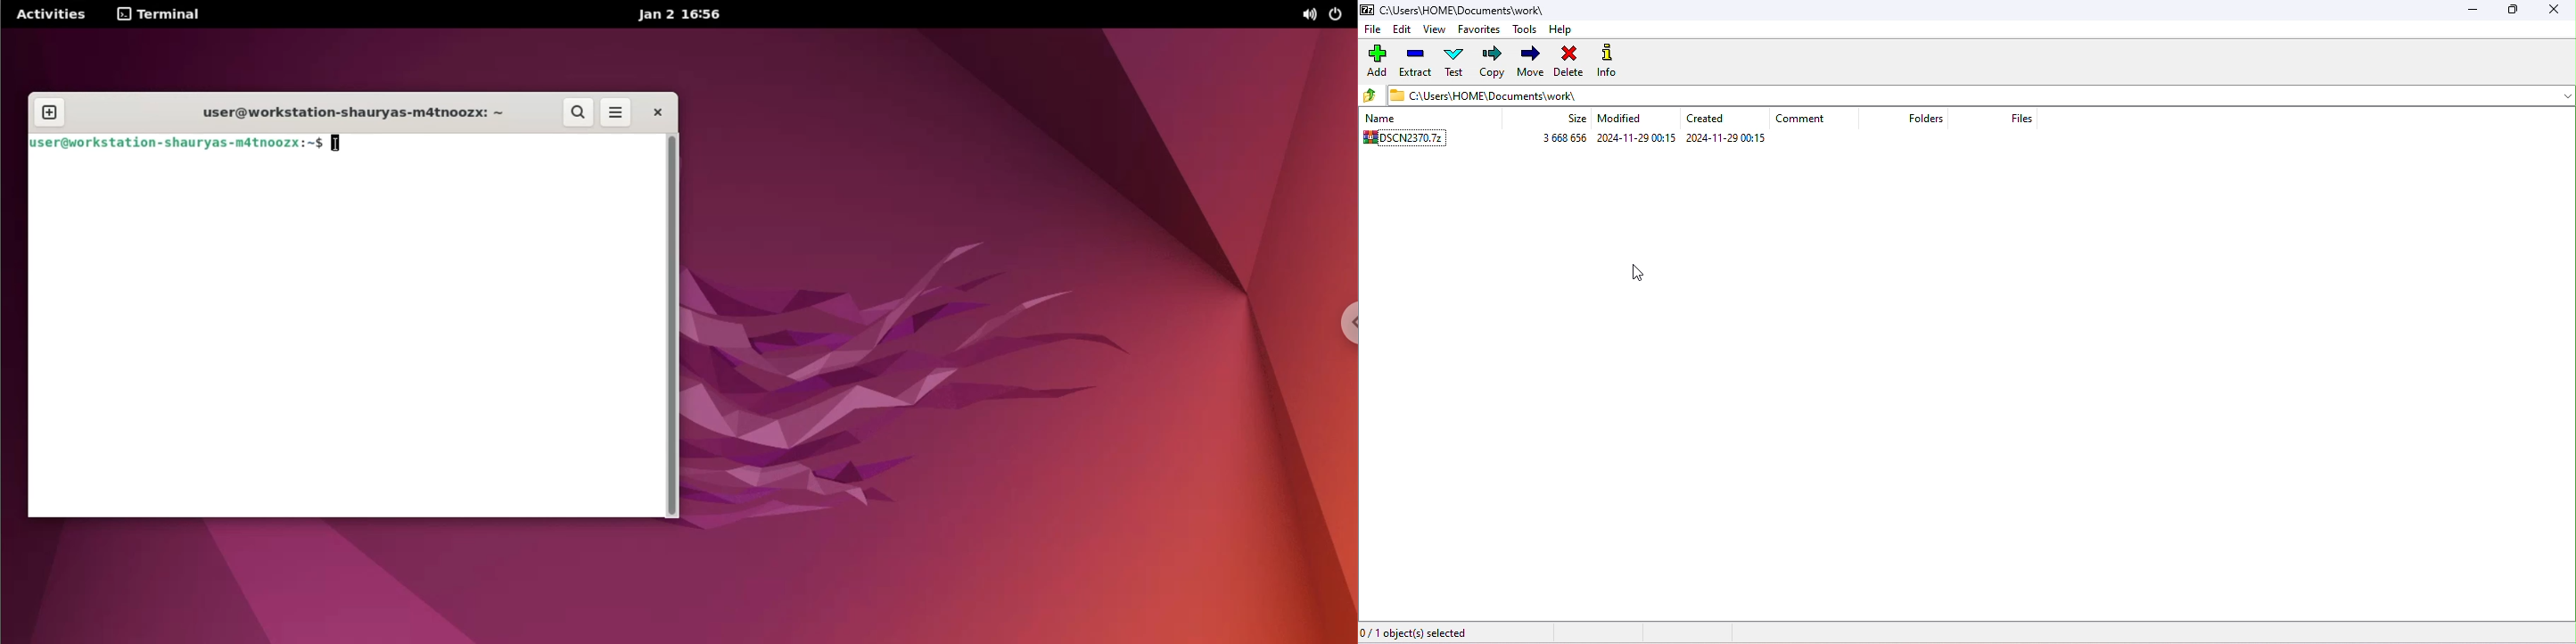  I want to click on file path, so click(1504, 97).